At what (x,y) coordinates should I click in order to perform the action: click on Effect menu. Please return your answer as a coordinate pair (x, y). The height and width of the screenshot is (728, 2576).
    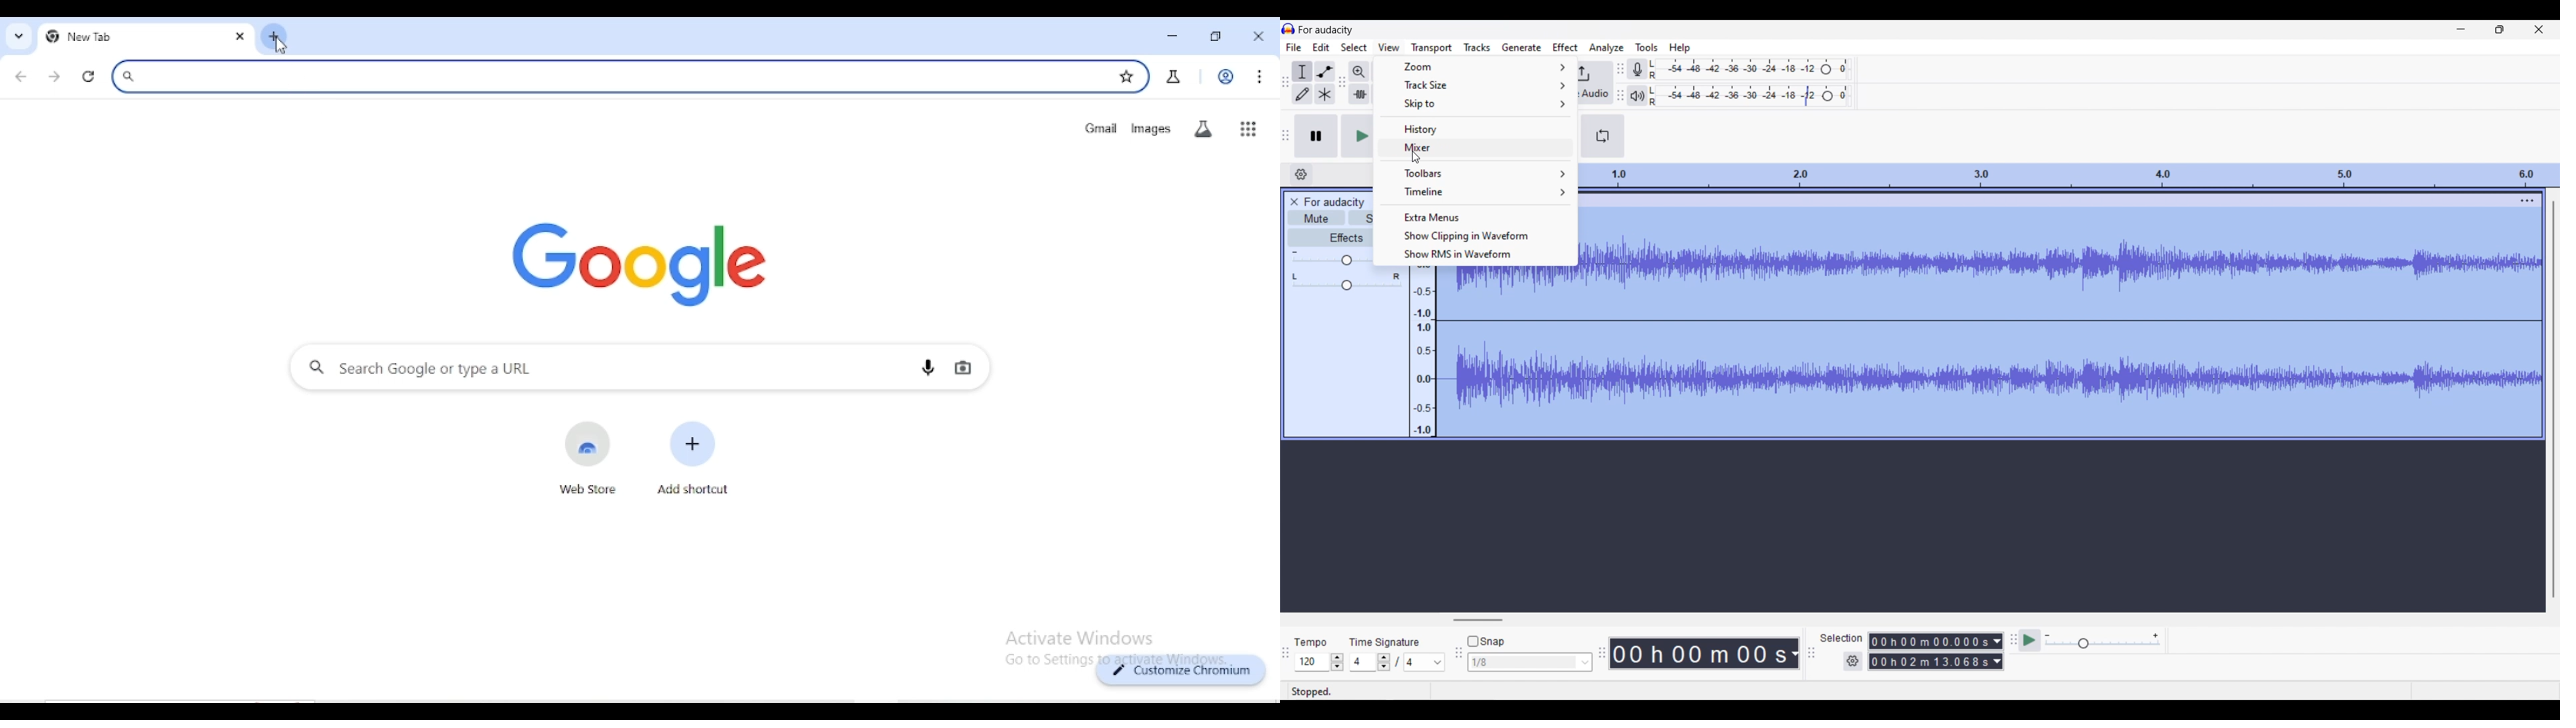
    Looking at the image, I should click on (1565, 47).